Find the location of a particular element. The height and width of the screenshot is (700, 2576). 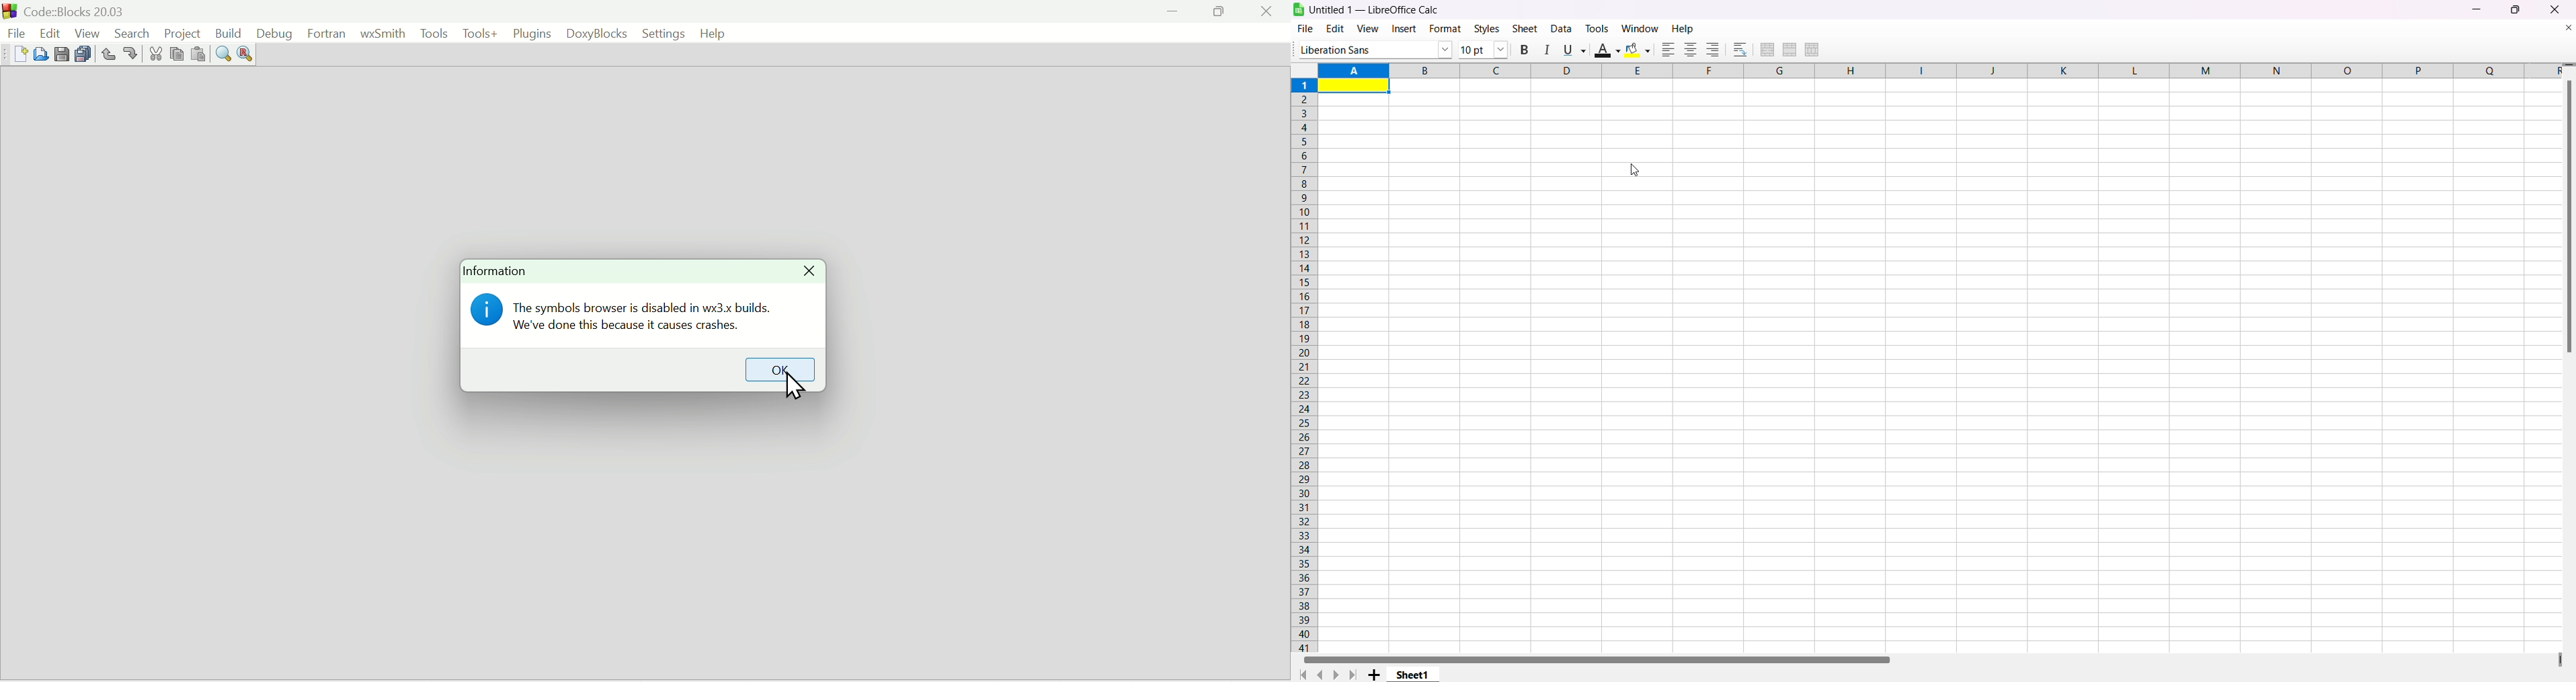

underline is located at coordinates (1571, 49).